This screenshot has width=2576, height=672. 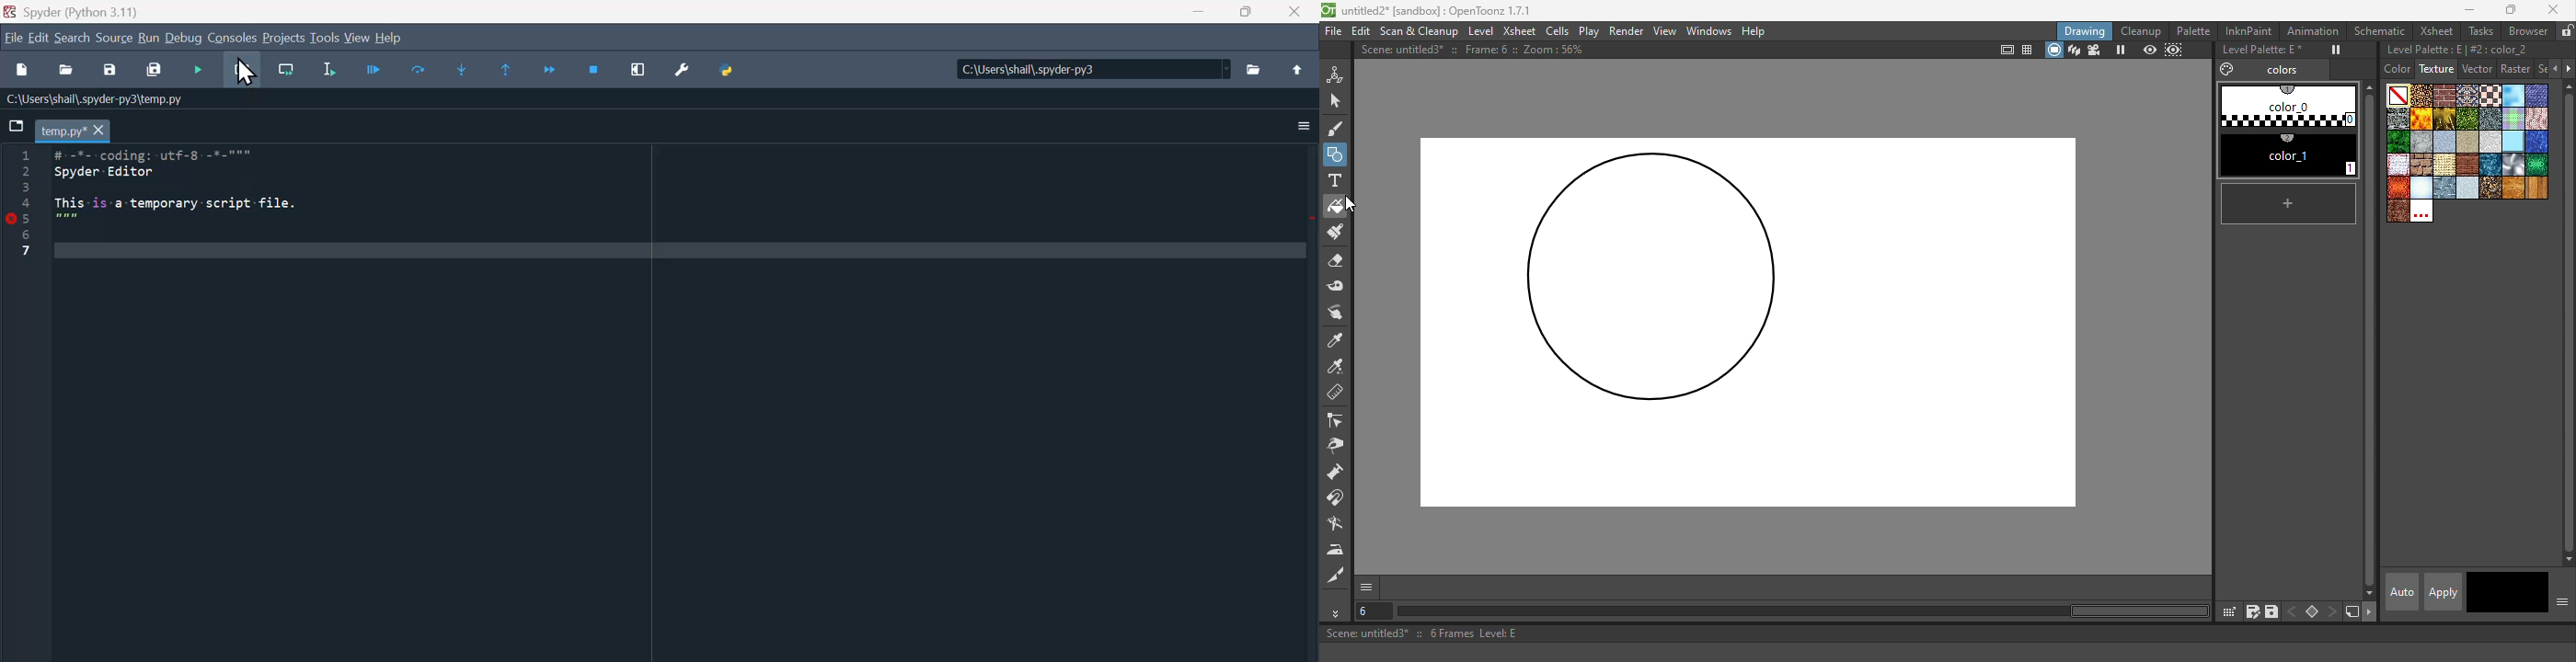 What do you see at coordinates (2490, 96) in the screenshot?
I see `Chessboard.bmp` at bounding box center [2490, 96].